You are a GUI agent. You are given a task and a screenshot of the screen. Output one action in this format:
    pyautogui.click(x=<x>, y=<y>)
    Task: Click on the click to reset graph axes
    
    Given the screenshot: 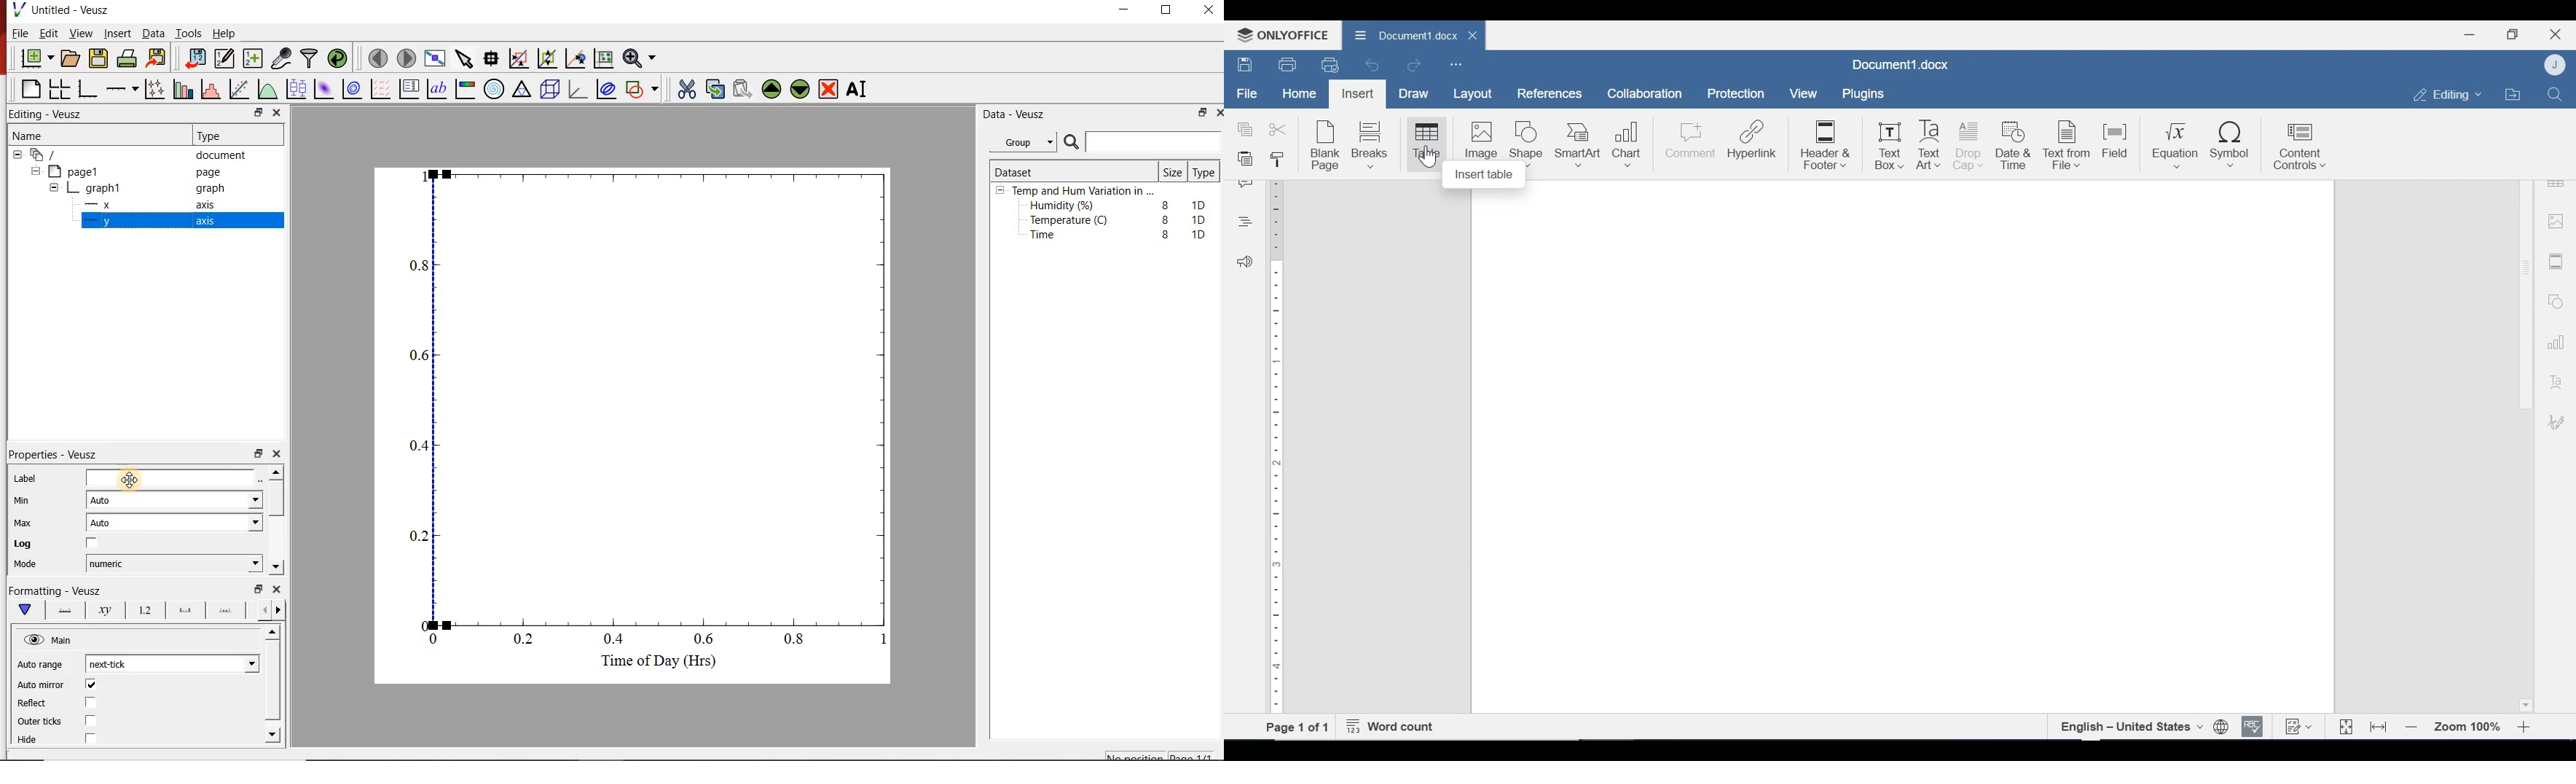 What is the action you would take?
    pyautogui.click(x=601, y=59)
    